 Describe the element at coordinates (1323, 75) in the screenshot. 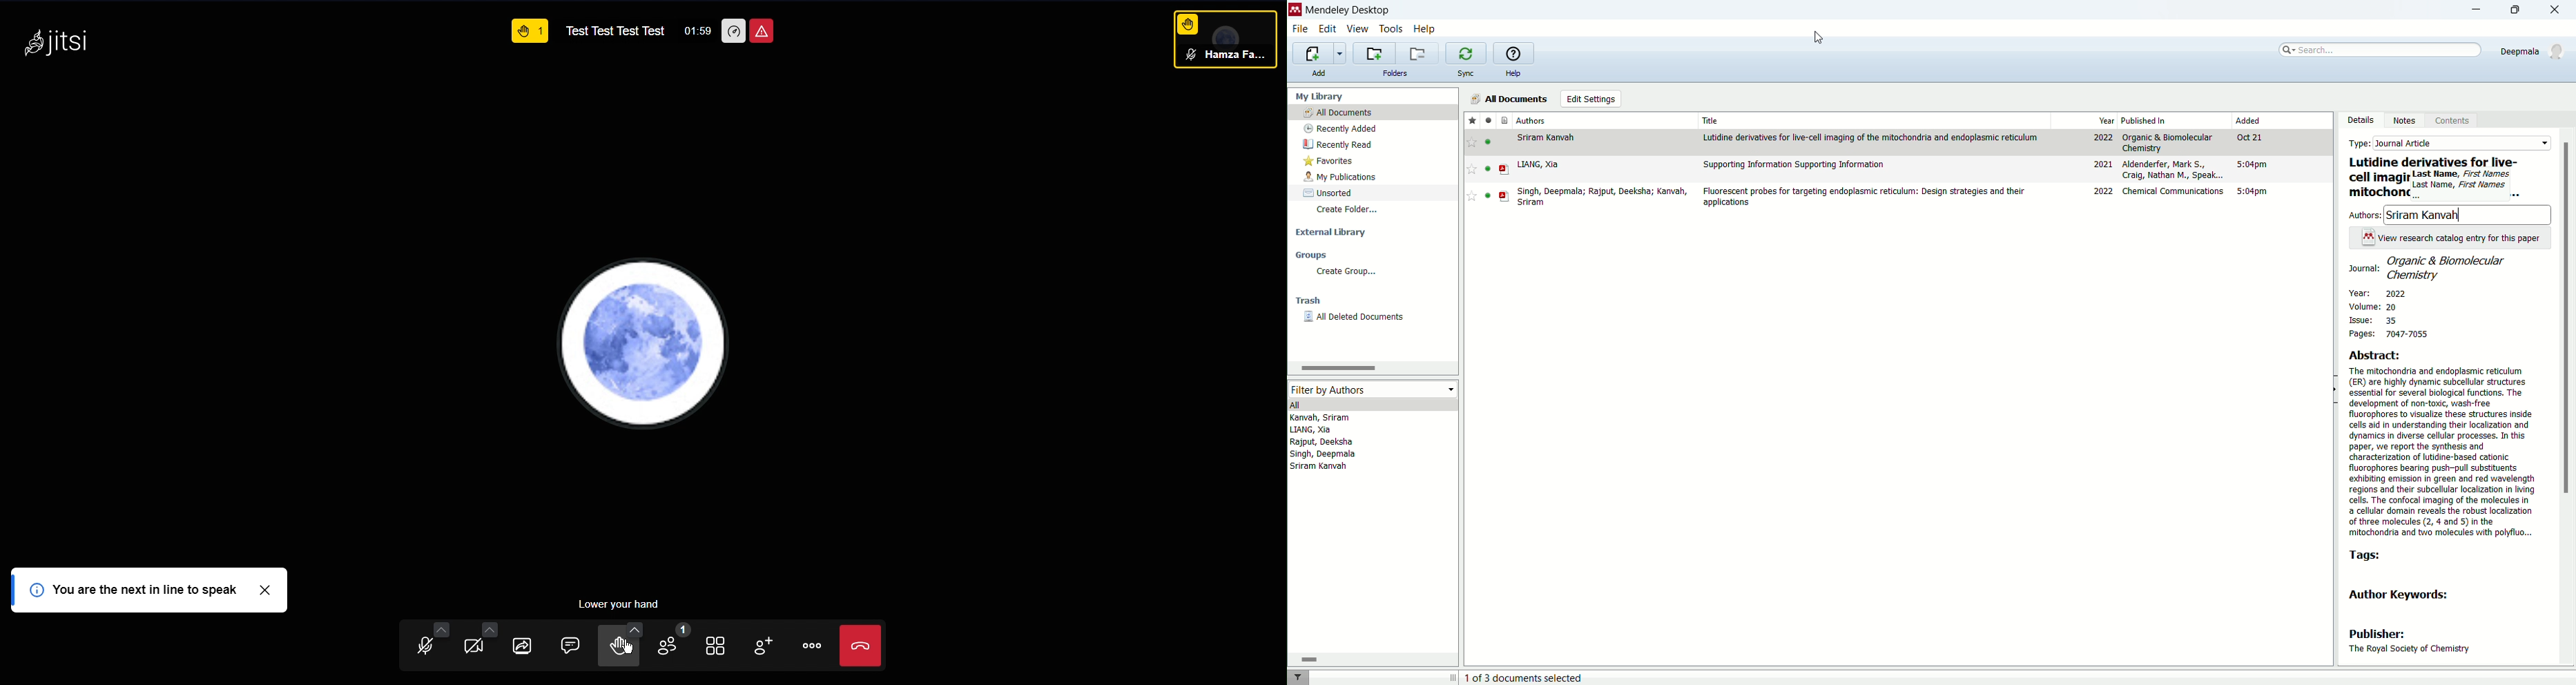

I see `add` at that location.